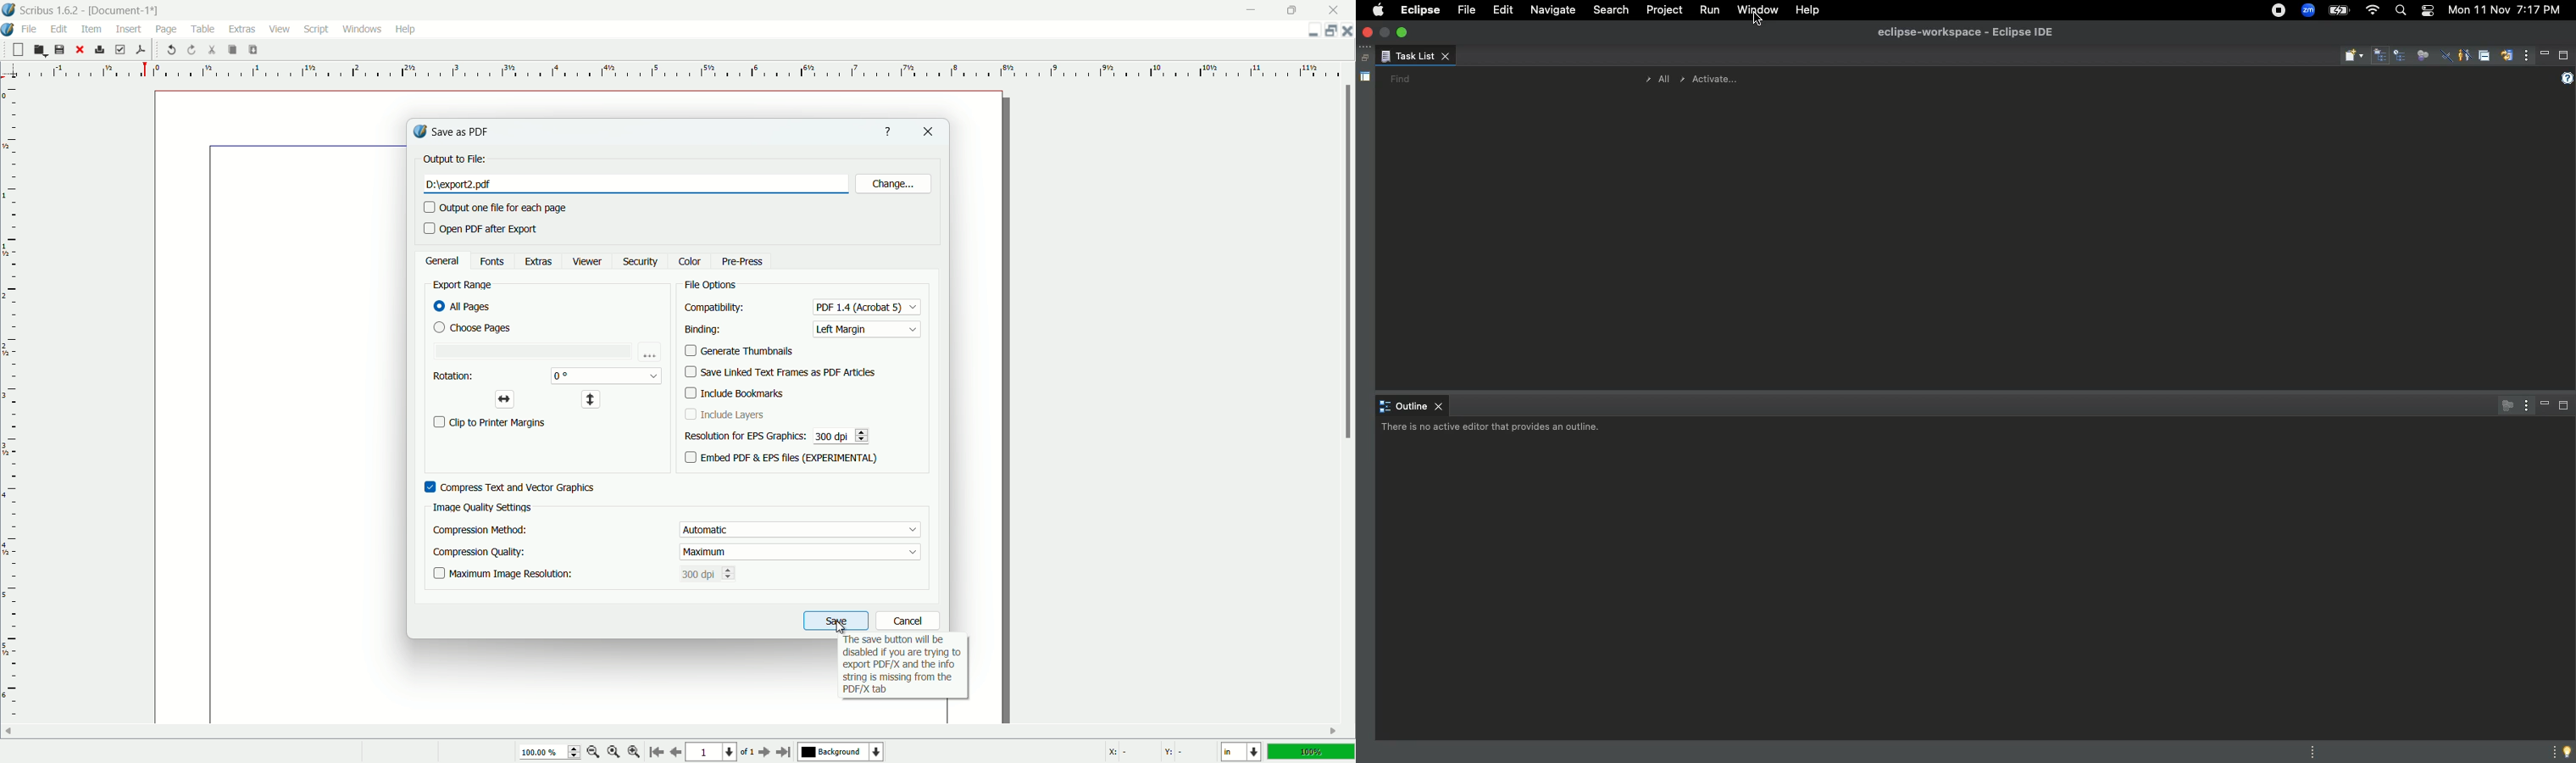 The width and height of the screenshot is (2576, 784). I want to click on general, so click(443, 262).